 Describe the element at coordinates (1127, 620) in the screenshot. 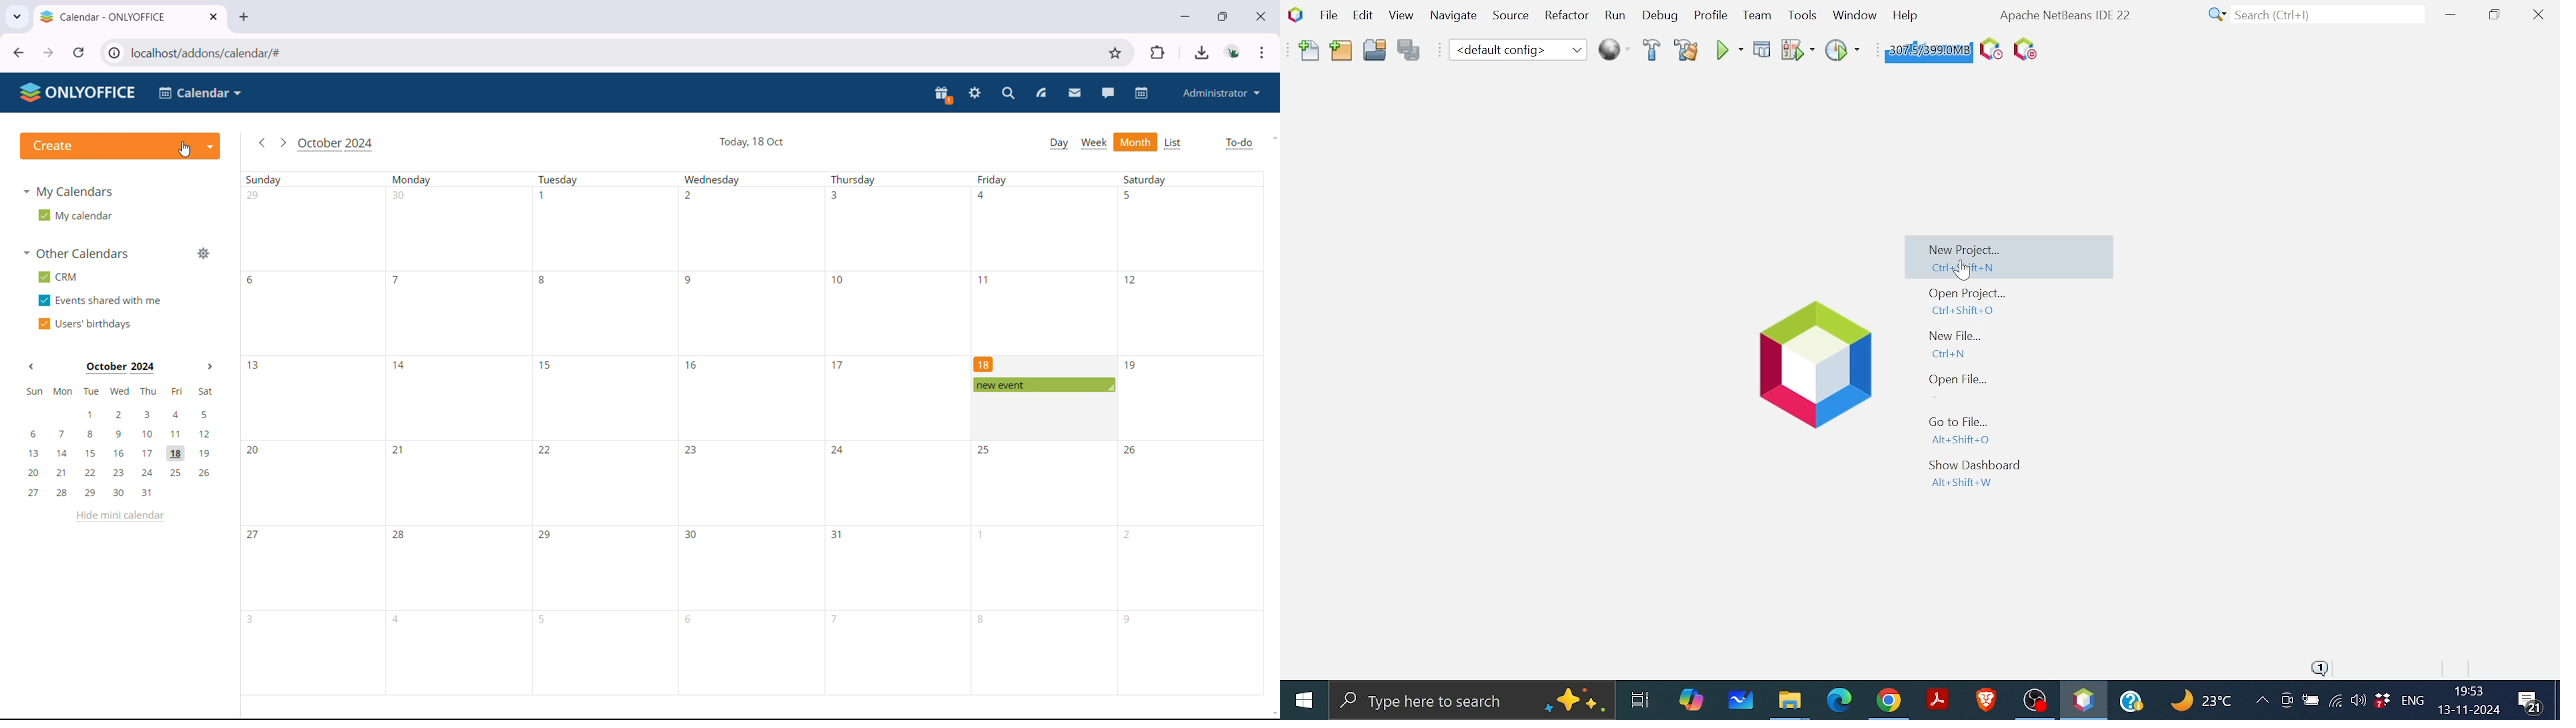

I see `9` at that location.